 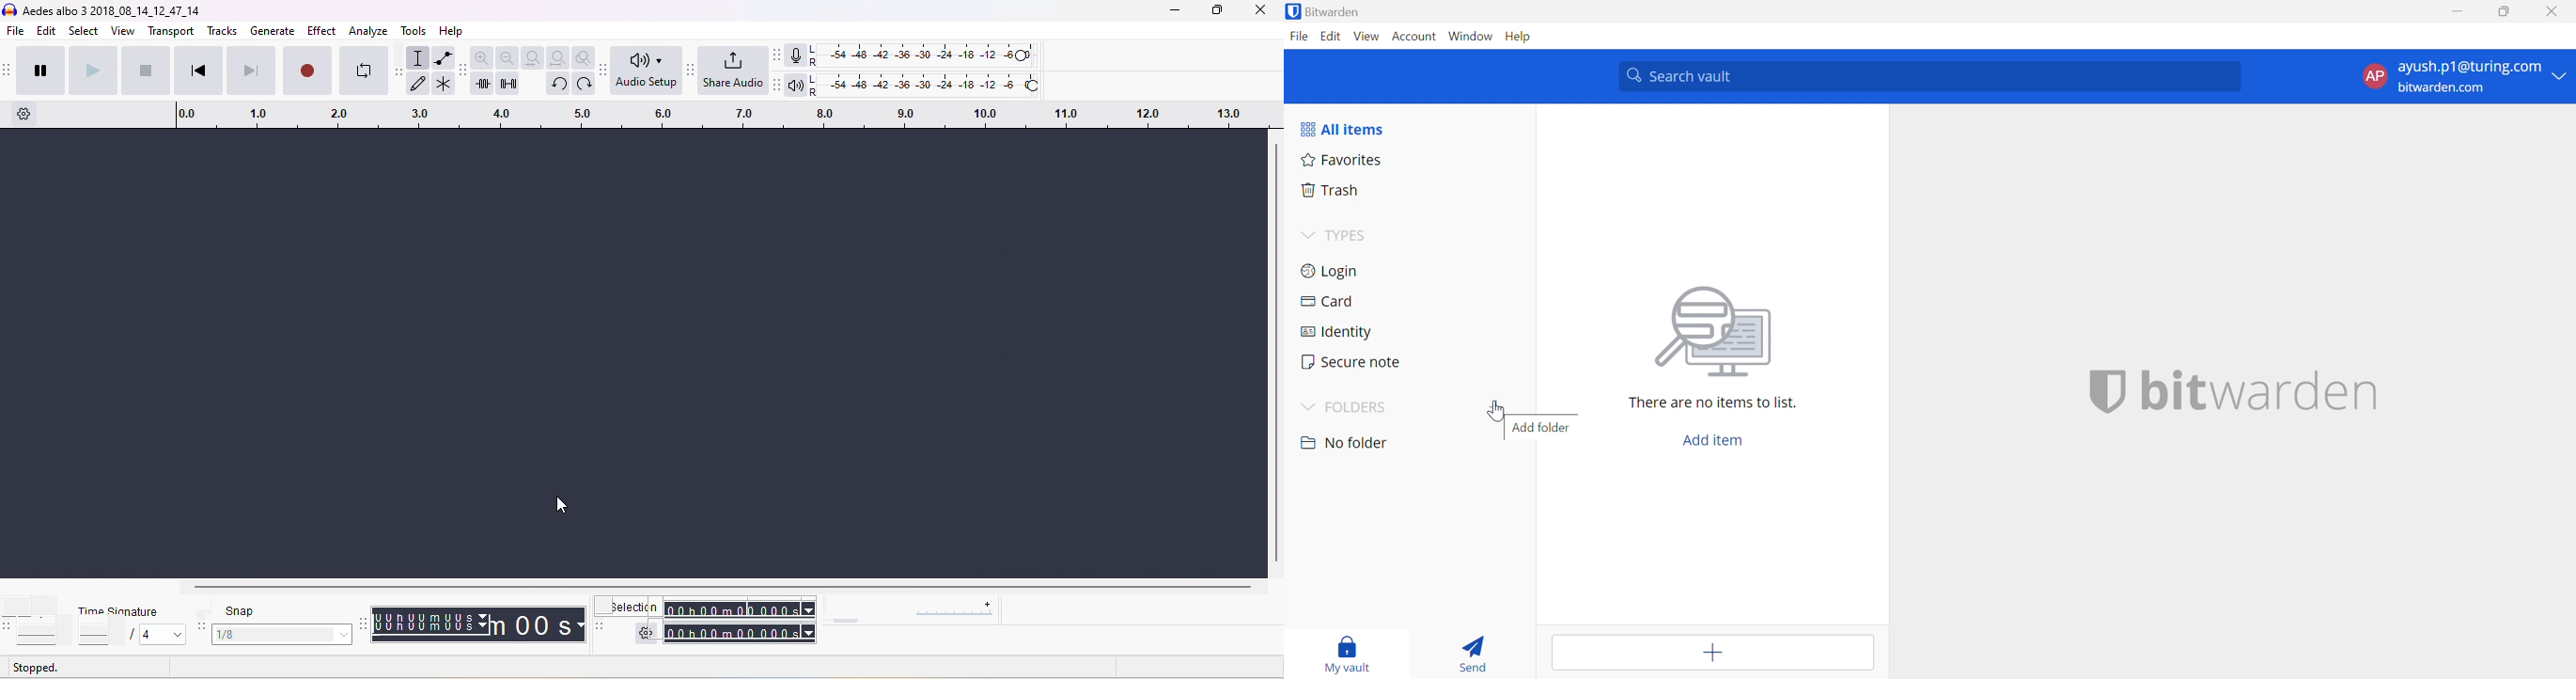 I want to click on help, so click(x=451, y=30).